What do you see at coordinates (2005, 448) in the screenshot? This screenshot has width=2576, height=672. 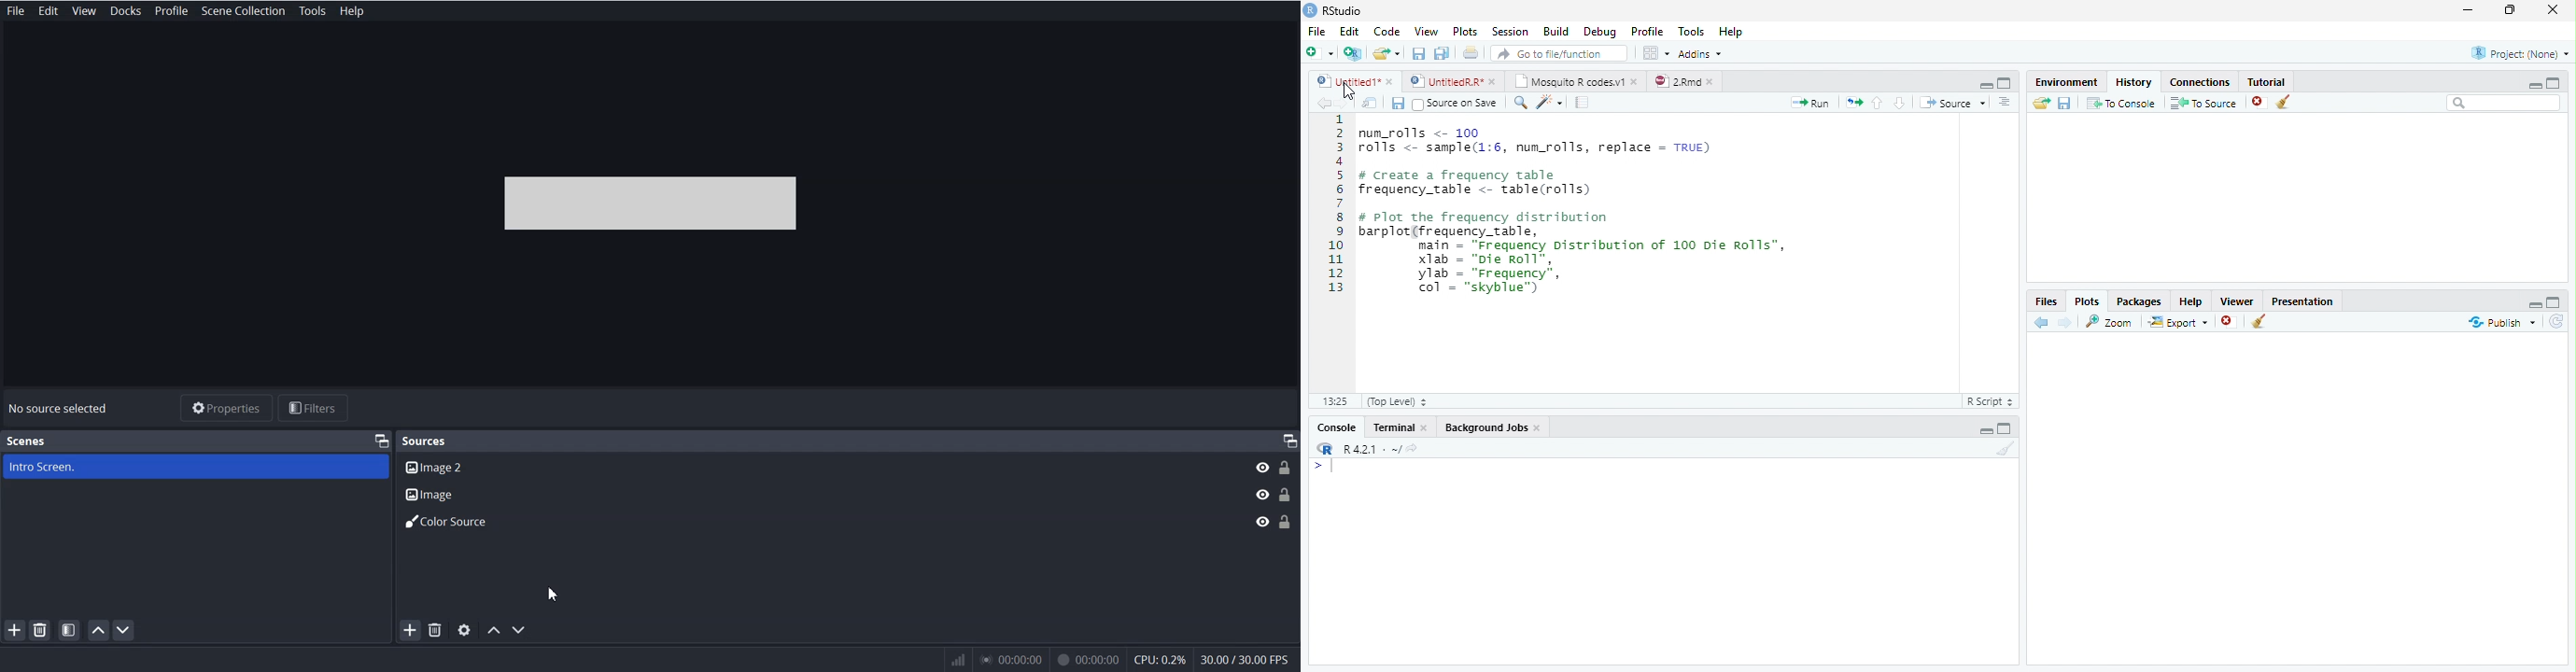 I see `Clear` at bounding box center [2005, 448].